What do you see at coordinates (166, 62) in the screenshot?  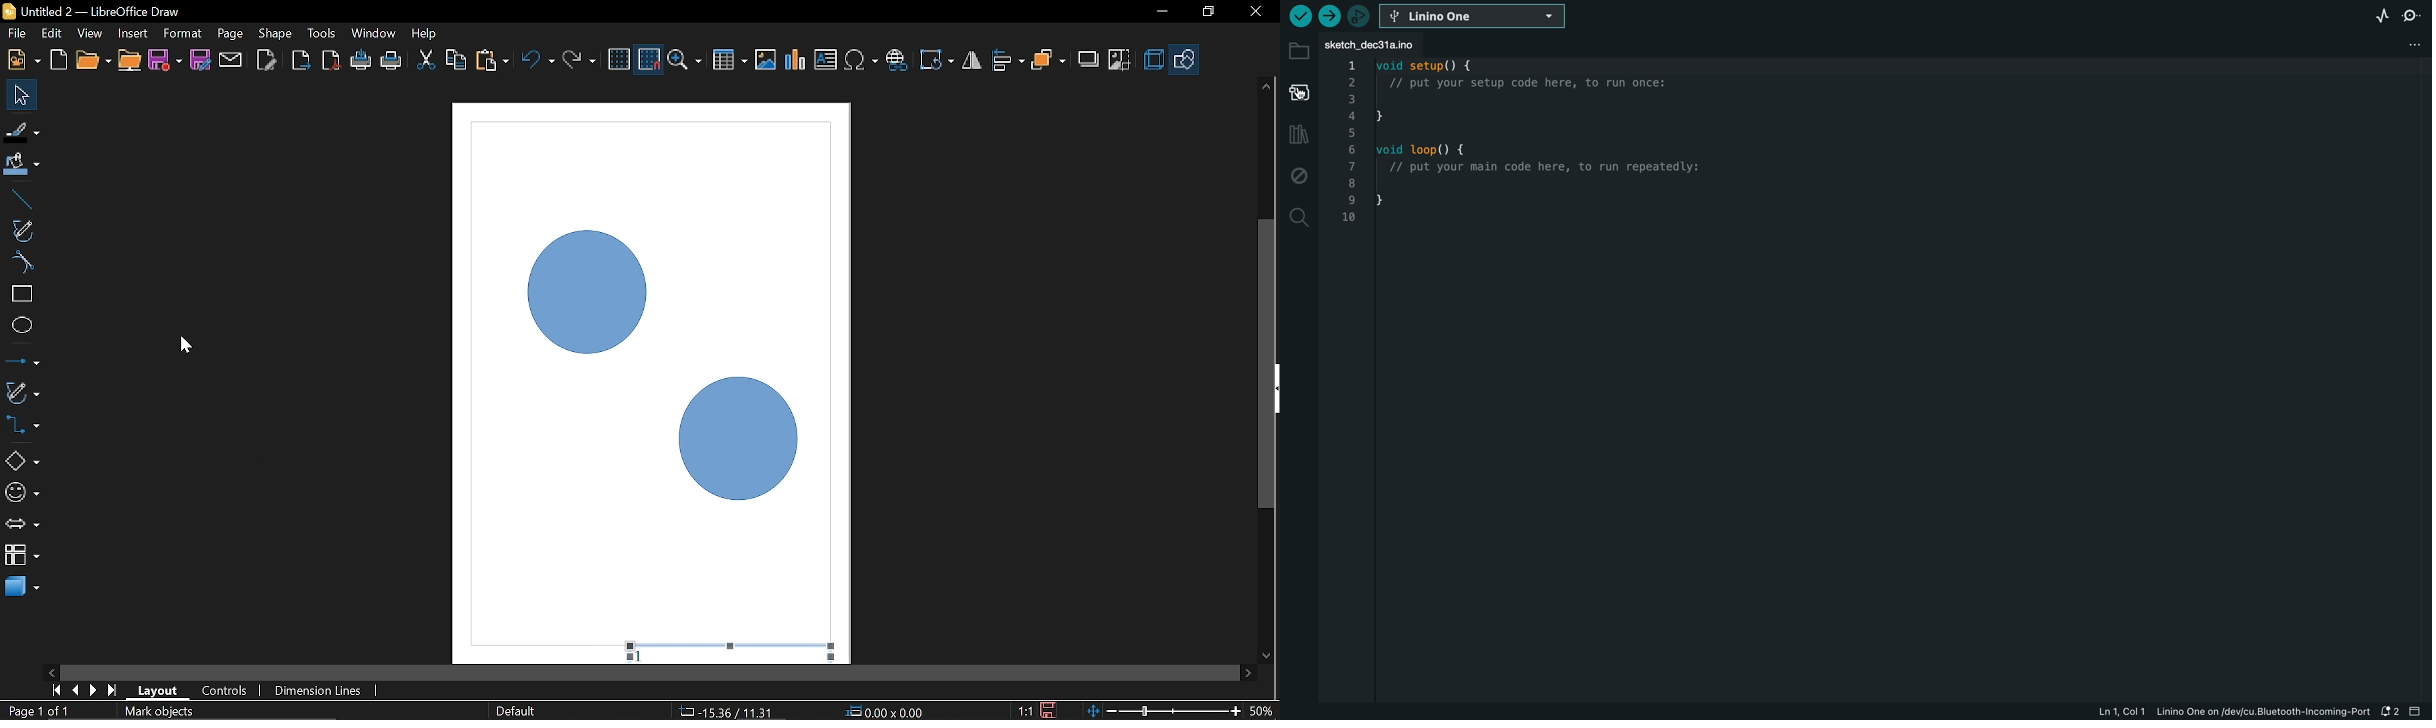 I see `Save` at bounding box center [166, 62].